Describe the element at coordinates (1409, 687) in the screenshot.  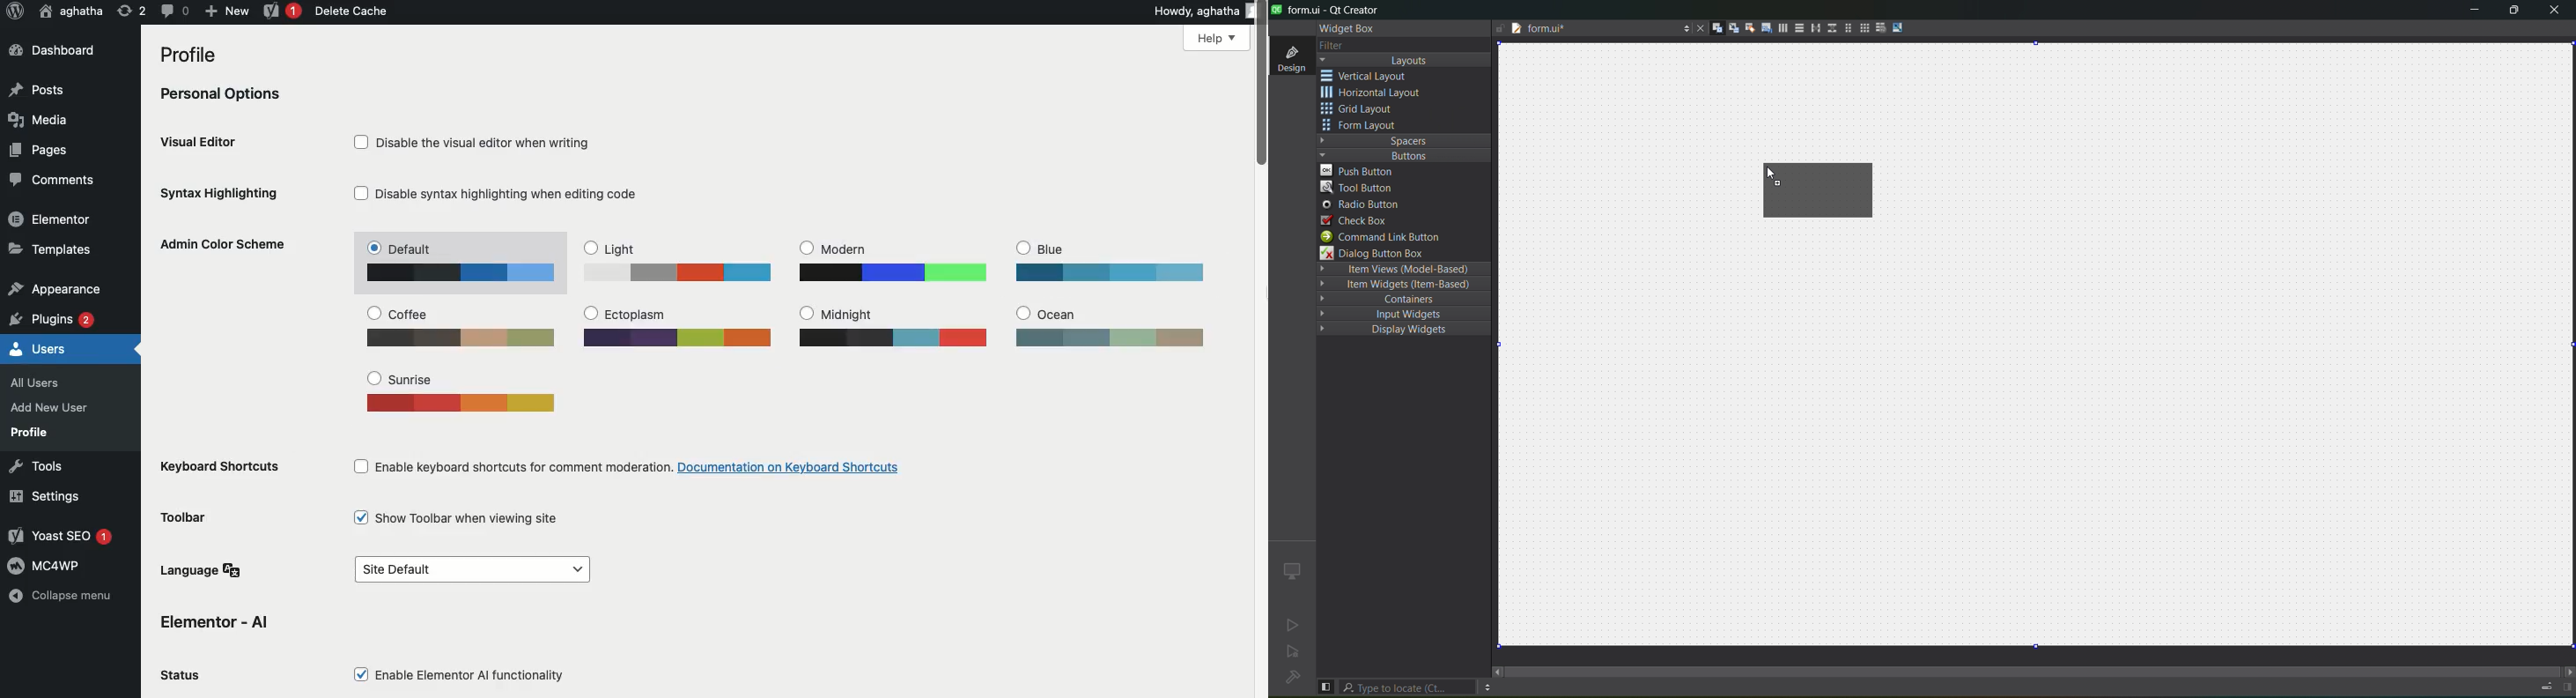
I see `search` at that location.